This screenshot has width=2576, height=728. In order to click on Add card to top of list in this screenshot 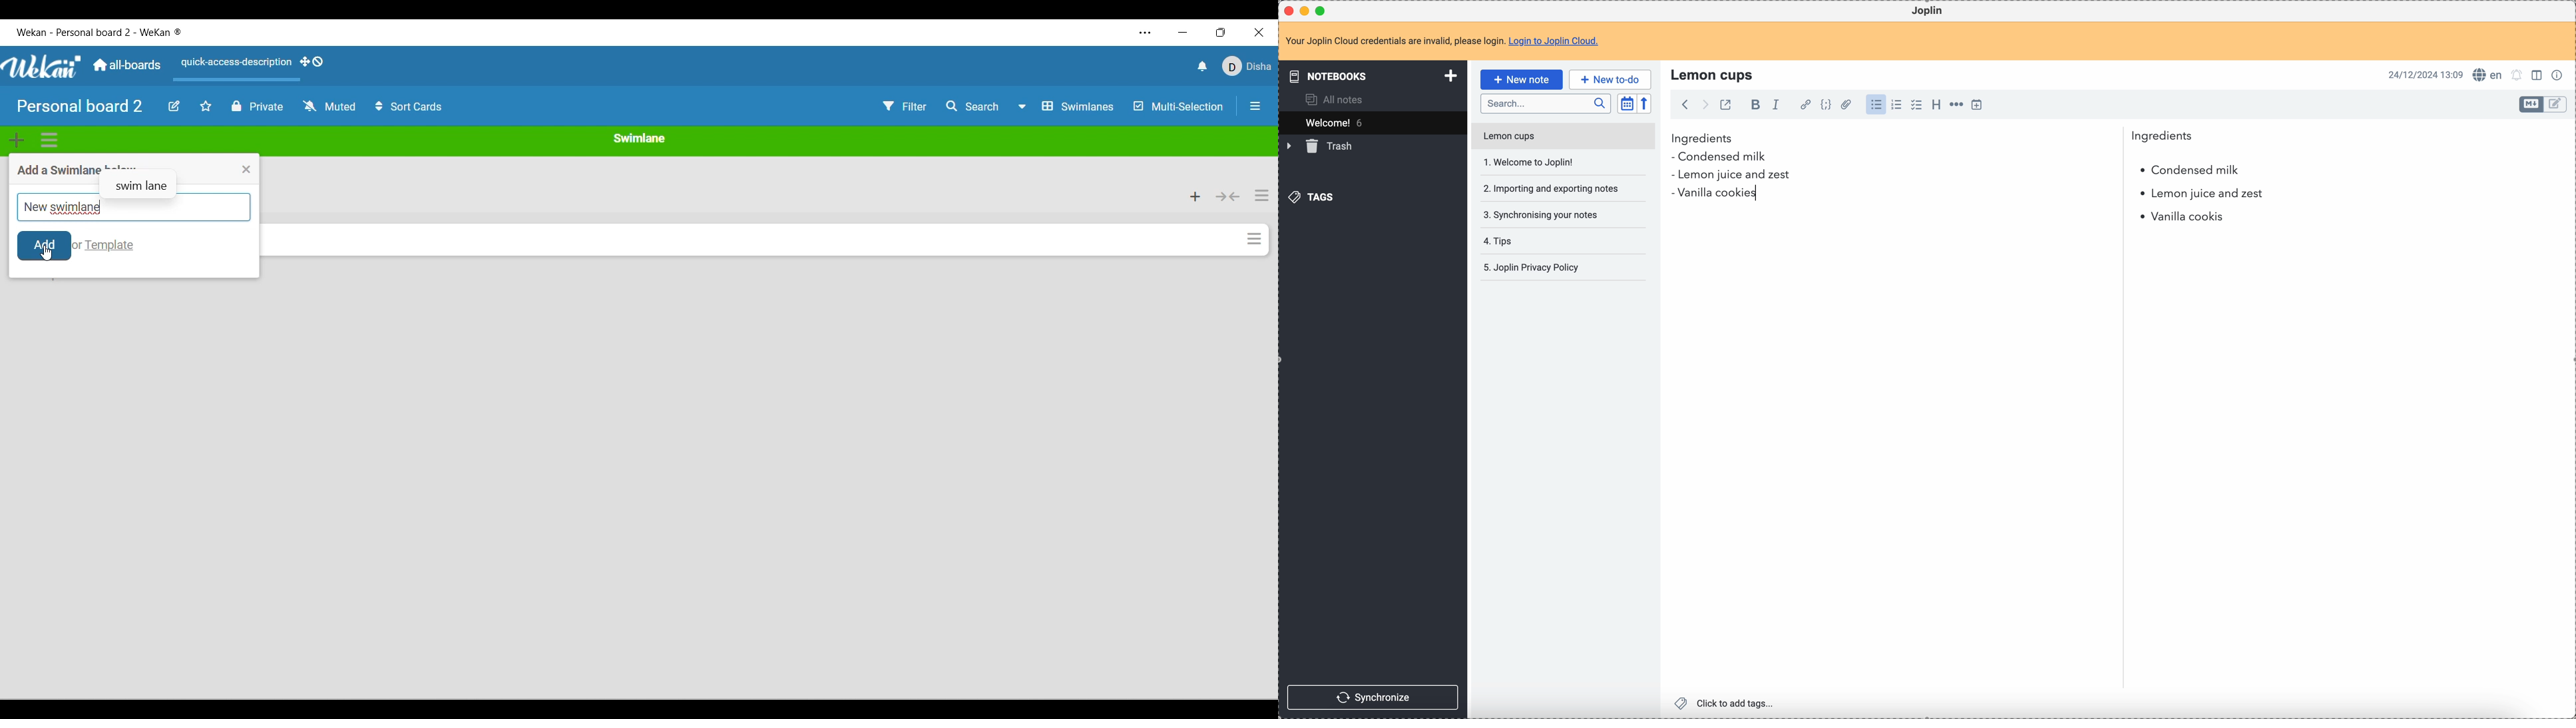, I will do `click(1196, 197)`.